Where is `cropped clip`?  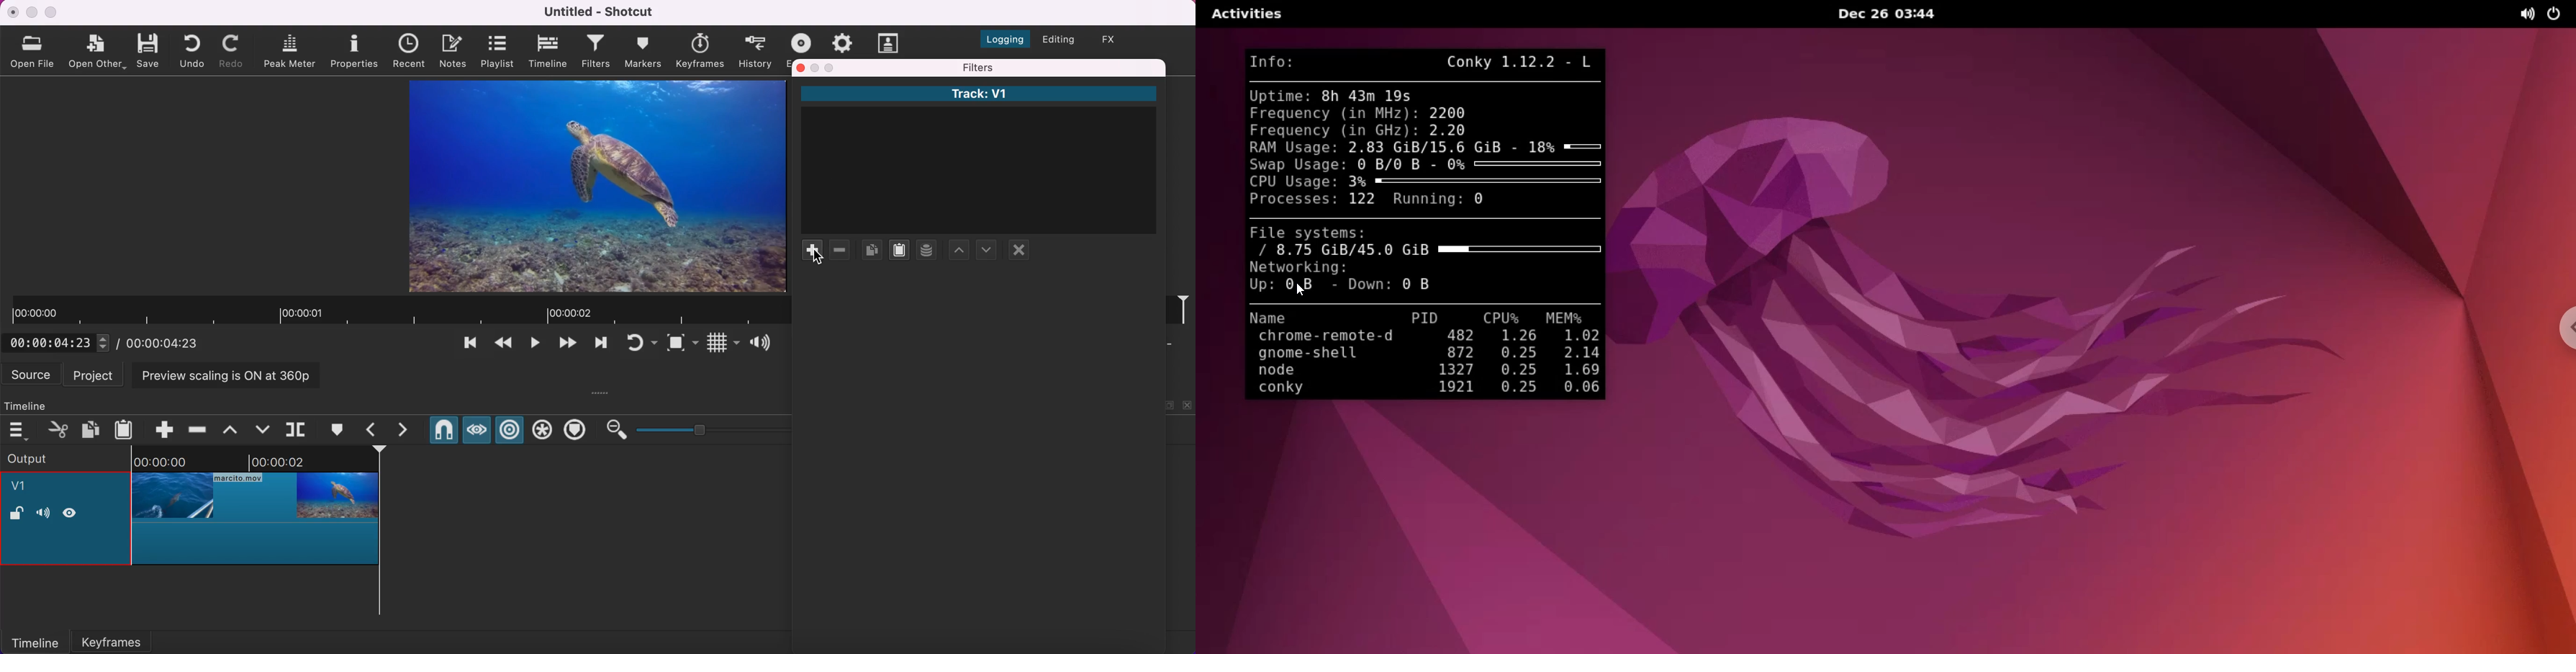 cropped clip is located at coordinates (255, 512).